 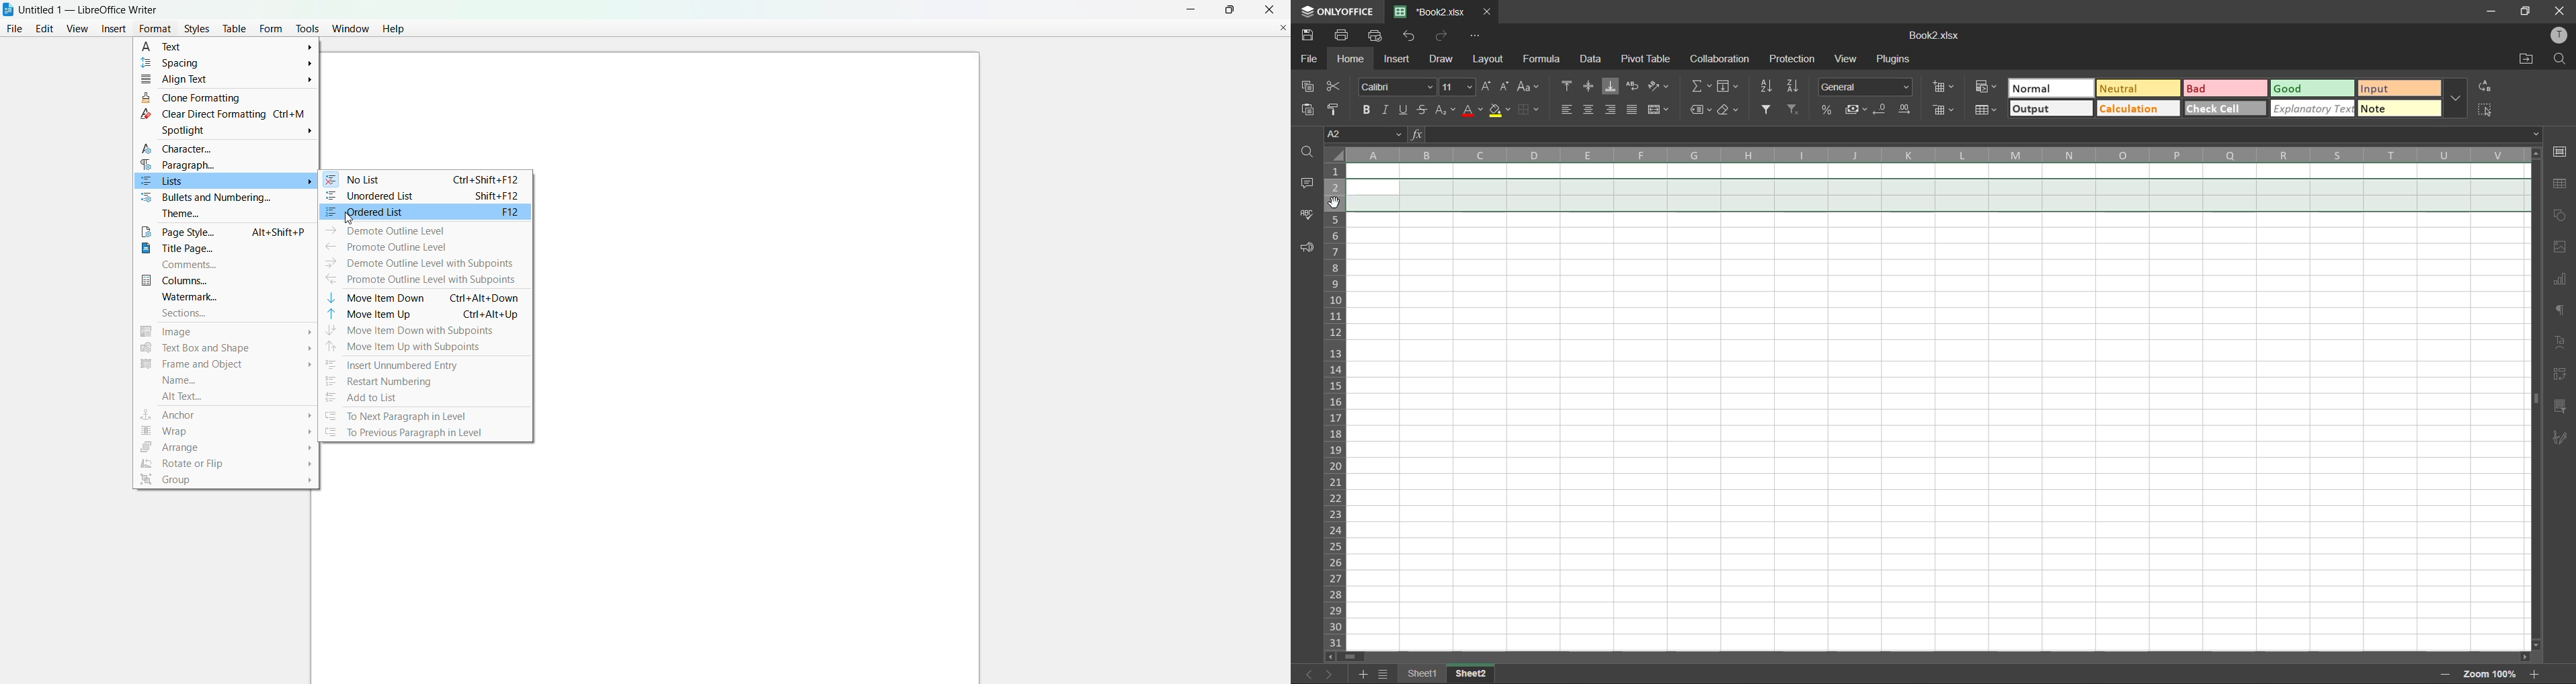 I want to click on pivot table, so click(x=1646, y=59).